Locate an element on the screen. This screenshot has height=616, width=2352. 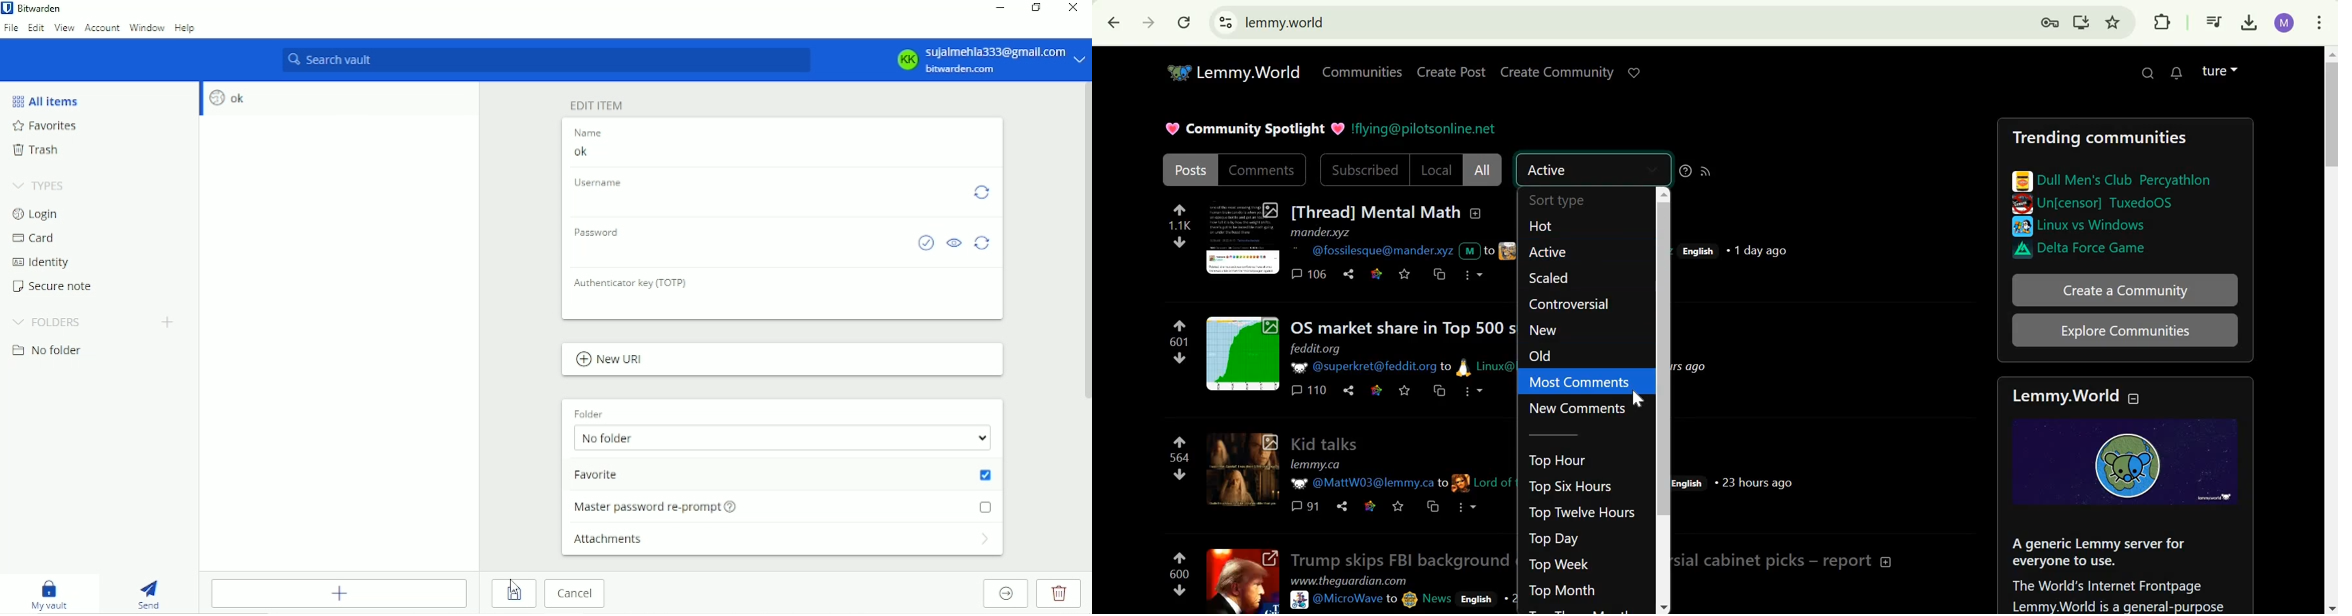
All items is located at coordinates (46, 101).